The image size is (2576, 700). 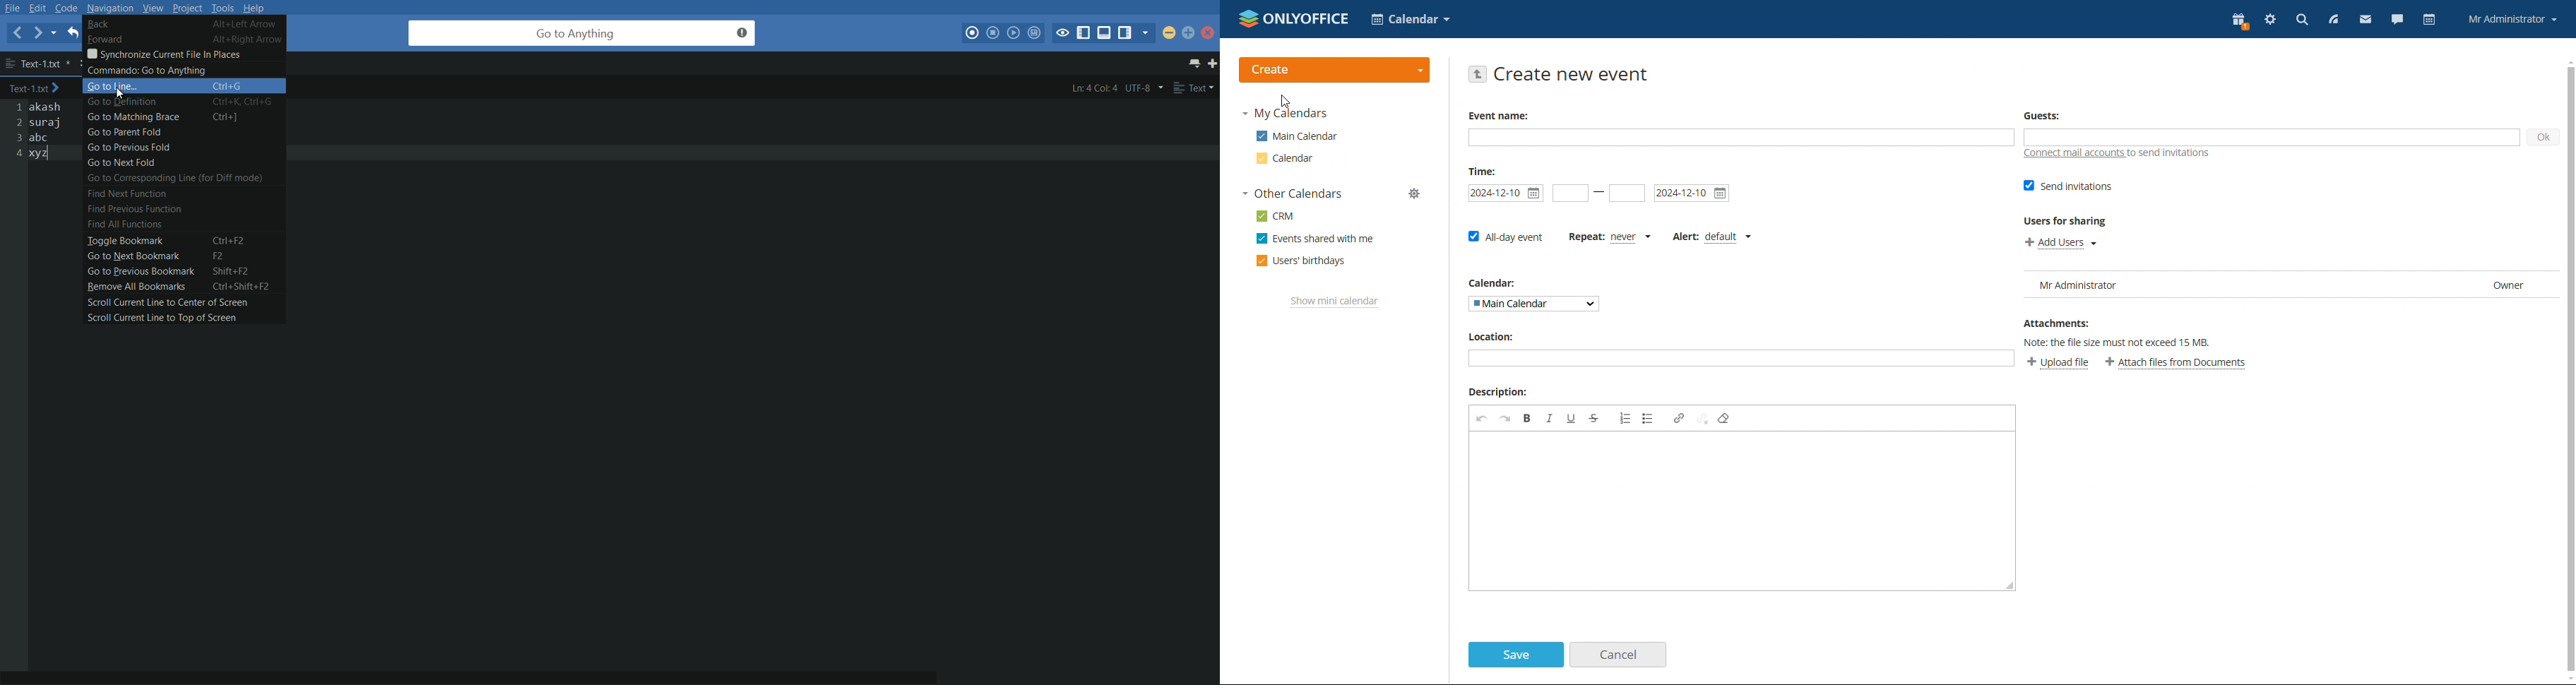 I want to click on go to anything, so click(x=582, y=33).